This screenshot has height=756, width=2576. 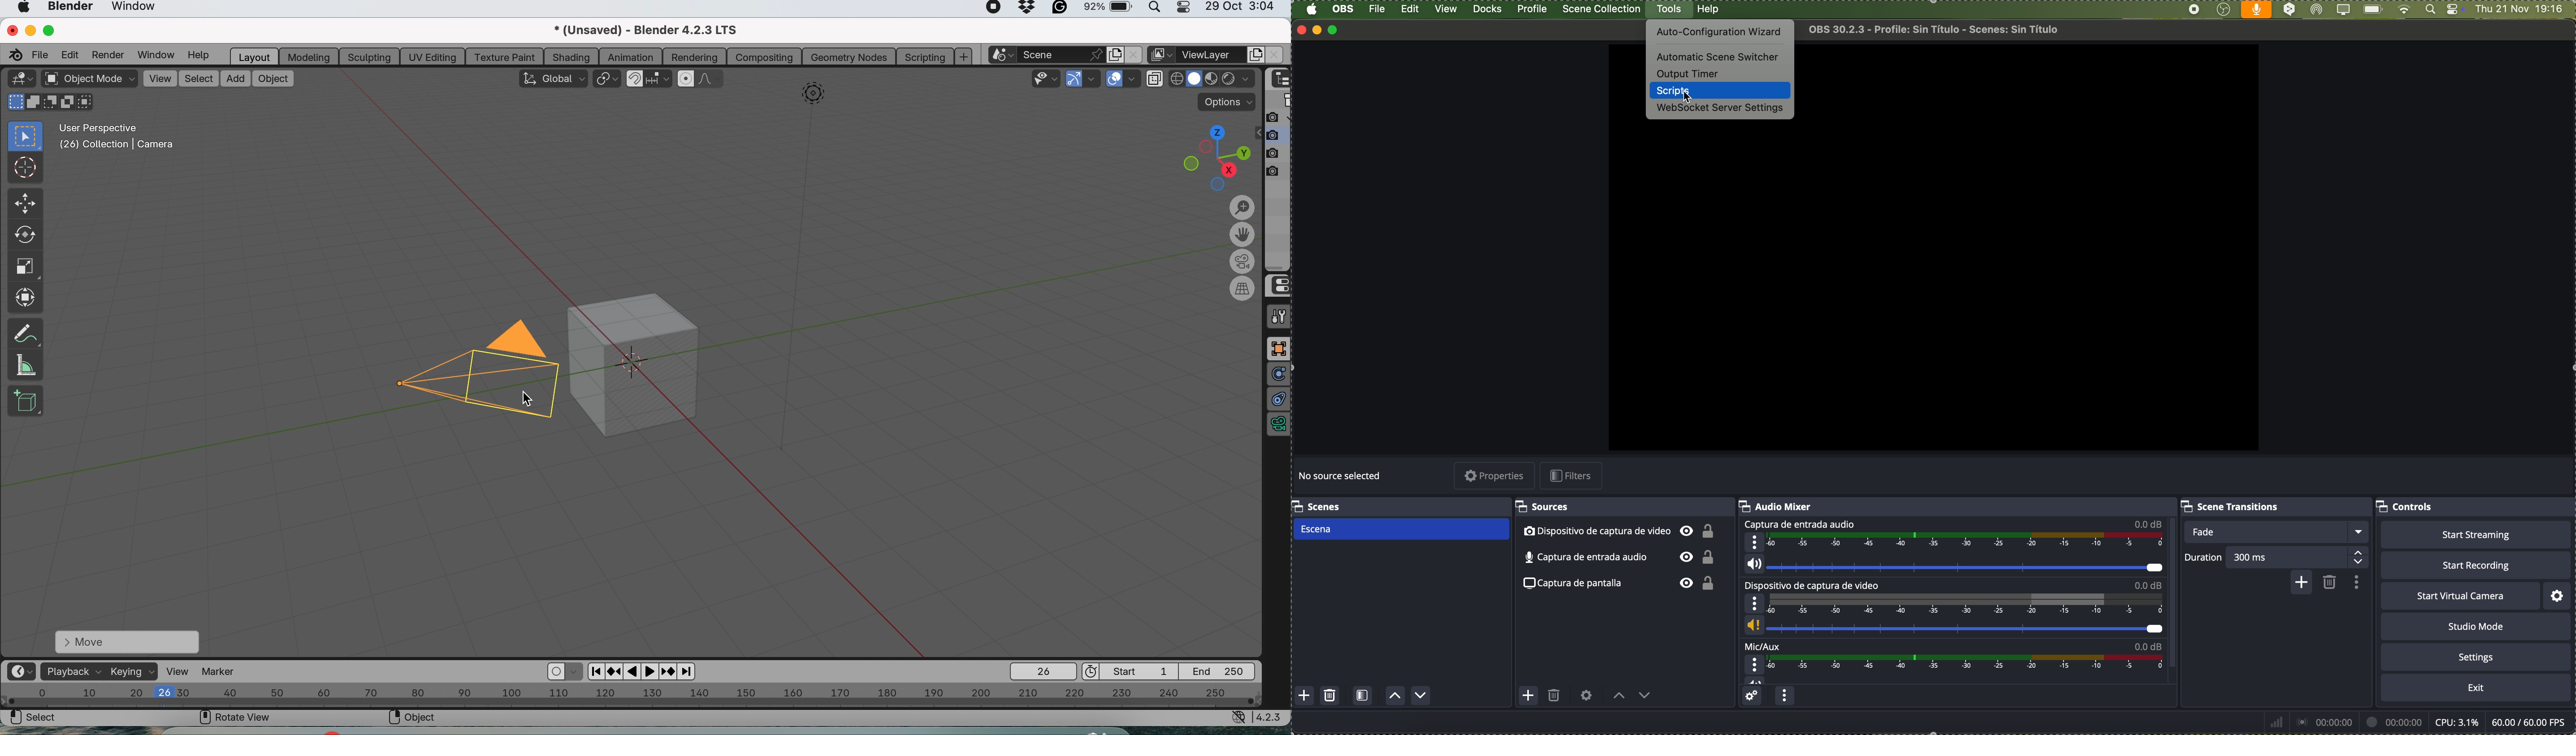 I want to click on output timer, so click(x=1690, y=73).